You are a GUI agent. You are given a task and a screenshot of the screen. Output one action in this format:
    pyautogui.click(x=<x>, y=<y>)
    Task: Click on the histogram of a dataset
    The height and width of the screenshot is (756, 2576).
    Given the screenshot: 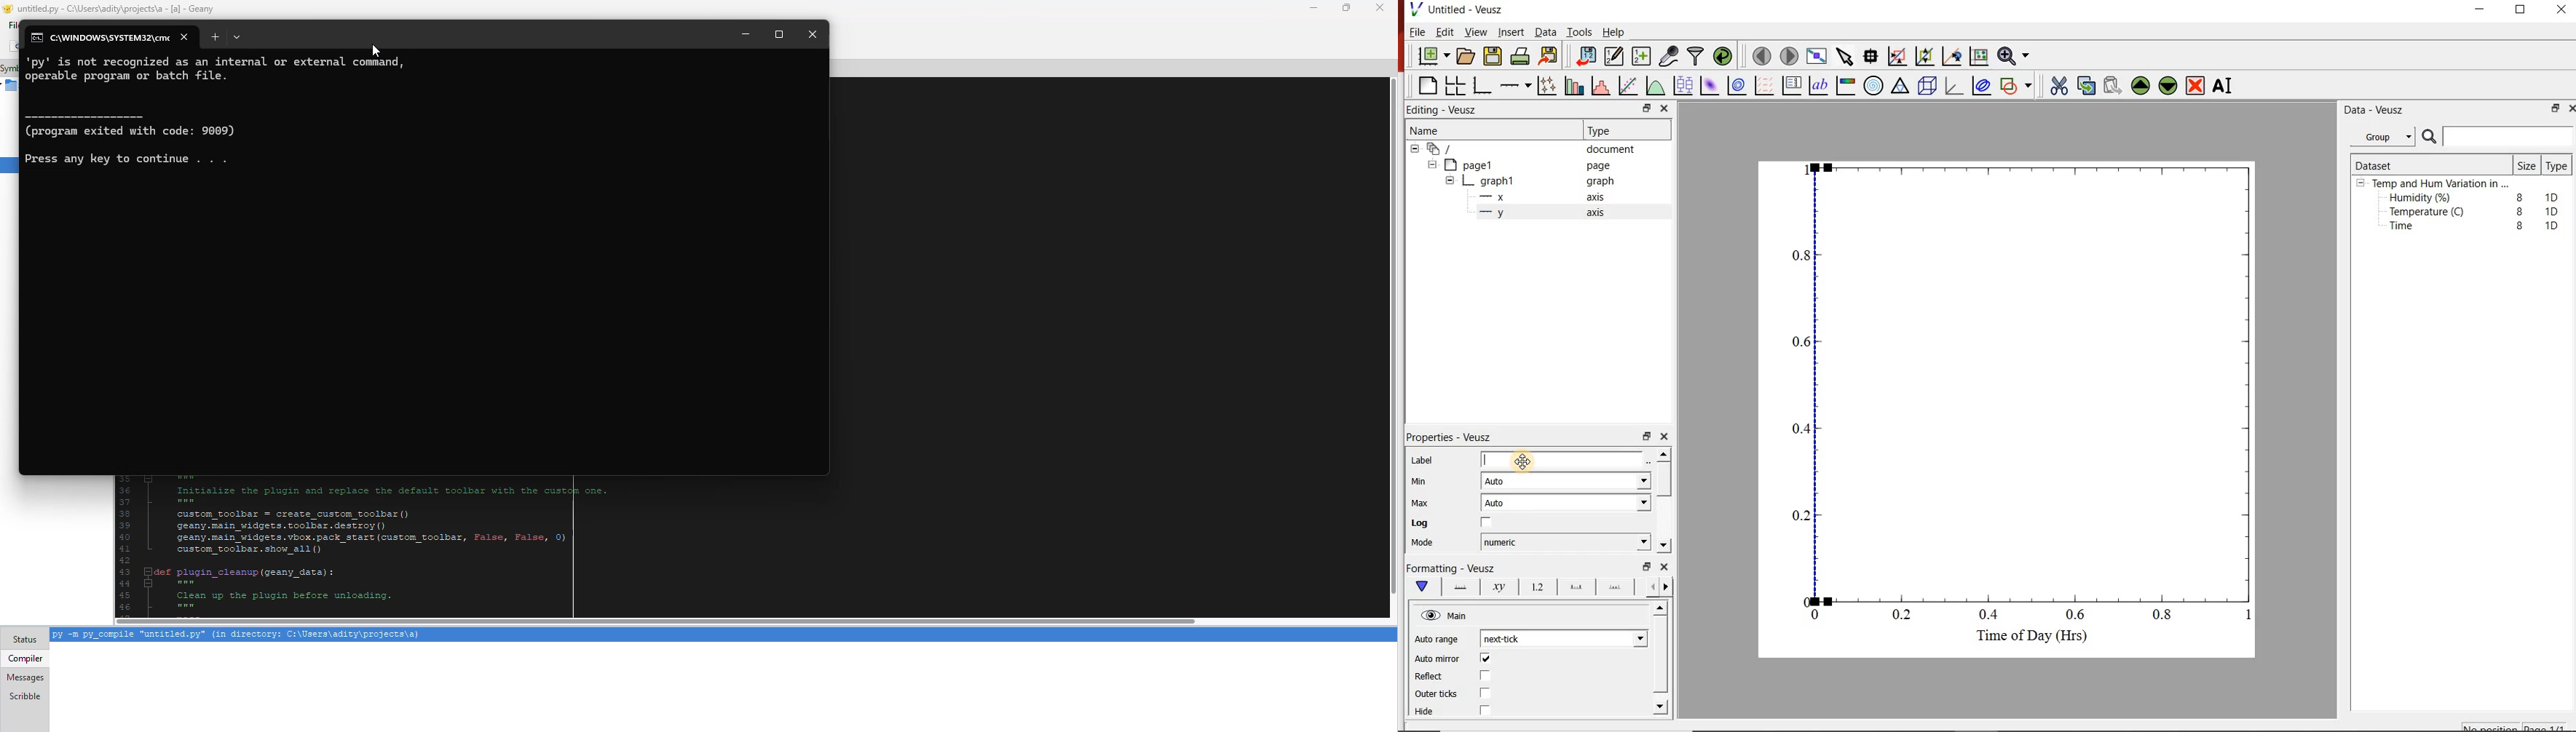 What is the action you would take?
    pyautogui.click(x=1603, y=86)
    